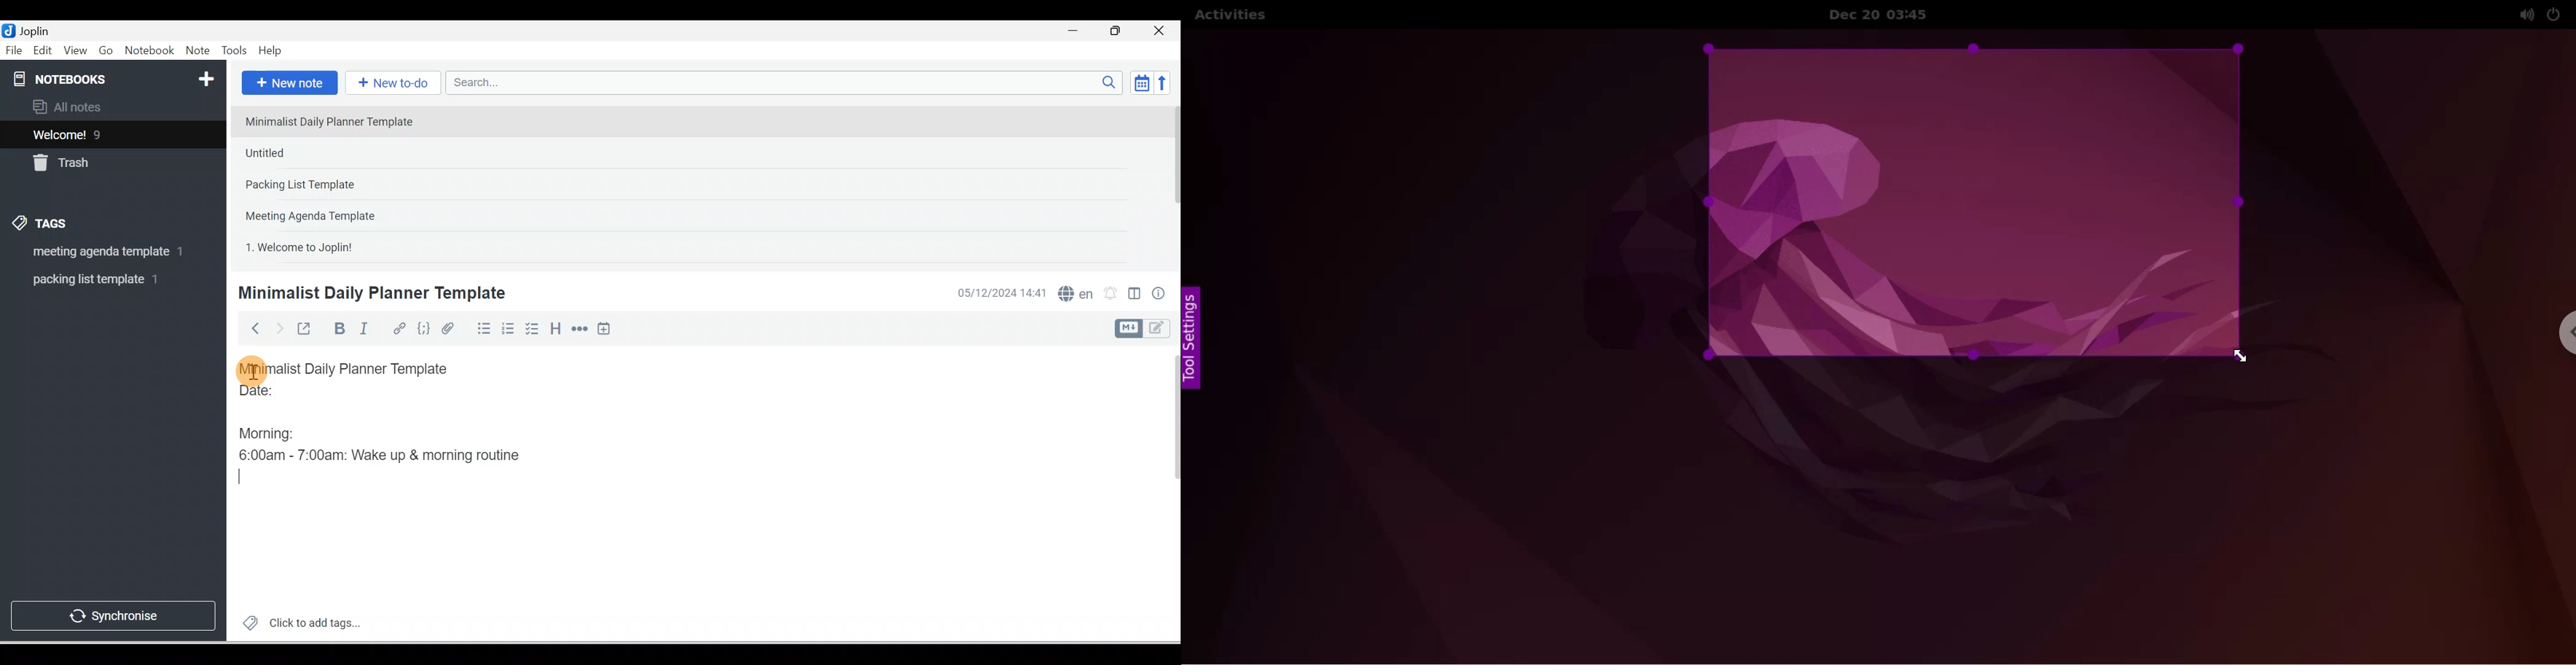  I want to click on Maximise, so click(1120, 31).